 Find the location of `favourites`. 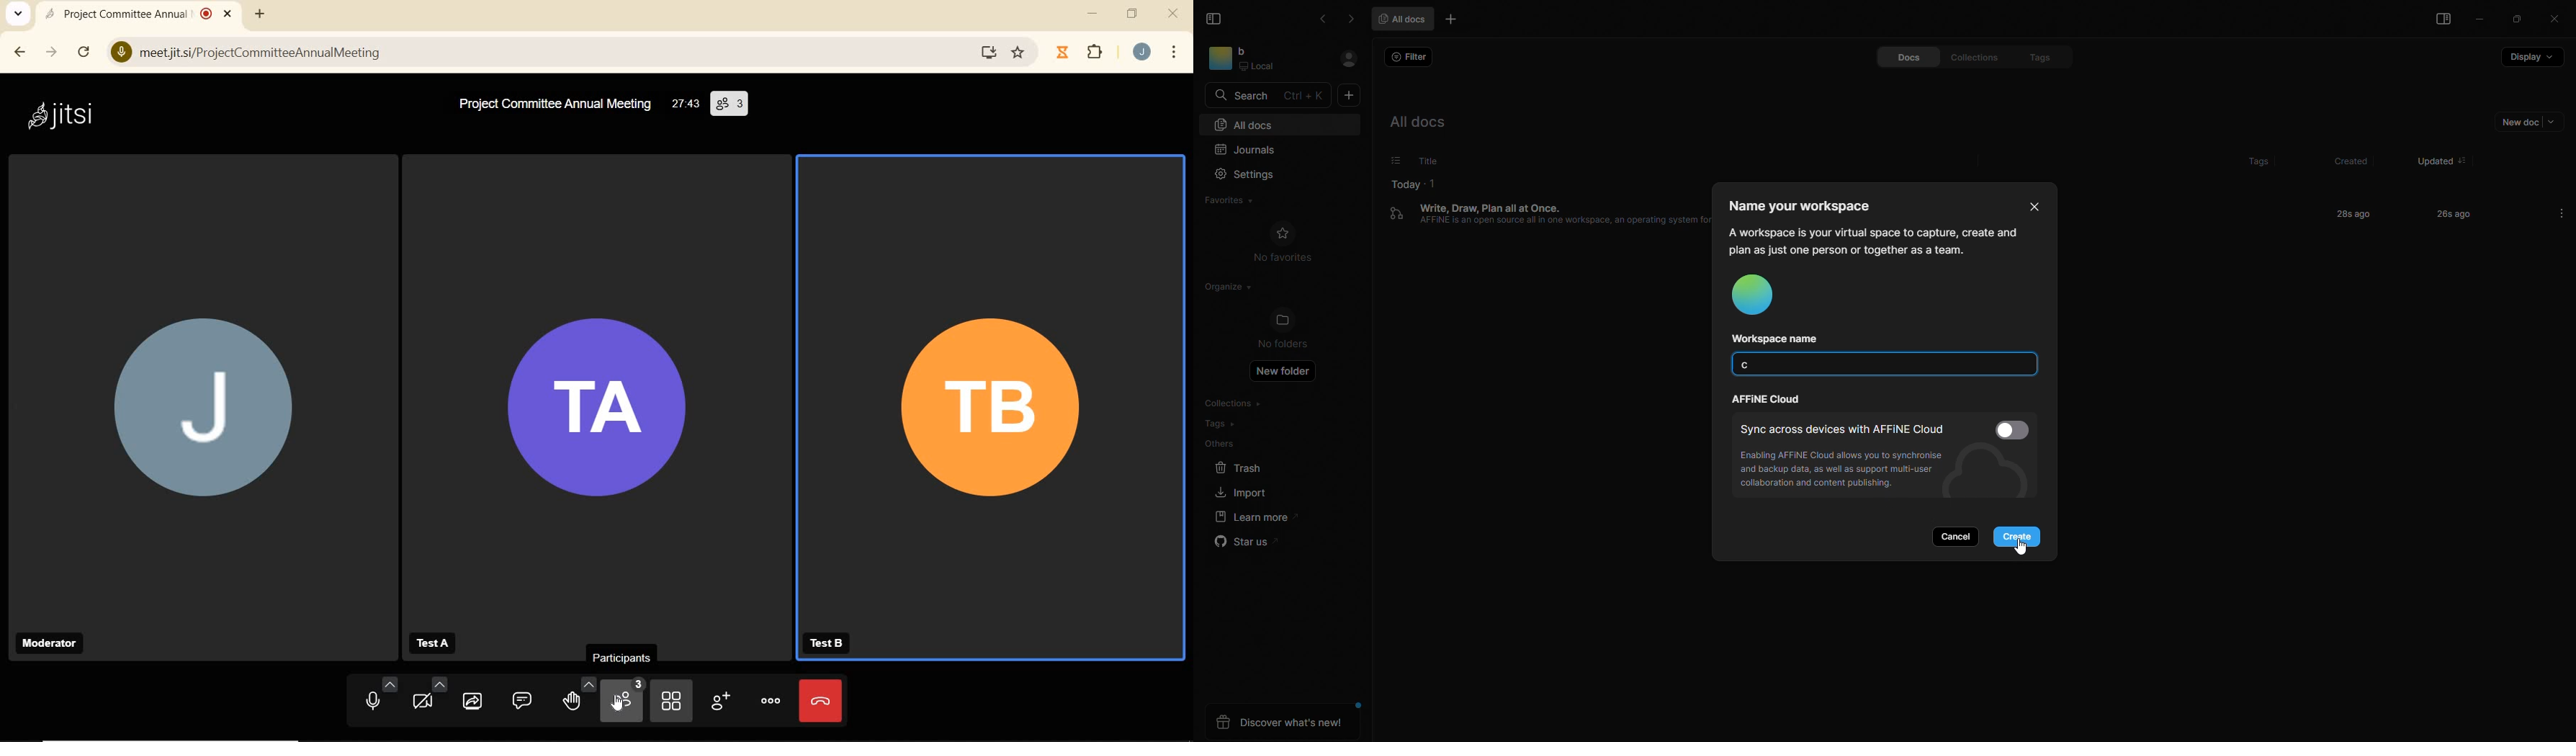

favourites is located at coordinates (1237, 199).